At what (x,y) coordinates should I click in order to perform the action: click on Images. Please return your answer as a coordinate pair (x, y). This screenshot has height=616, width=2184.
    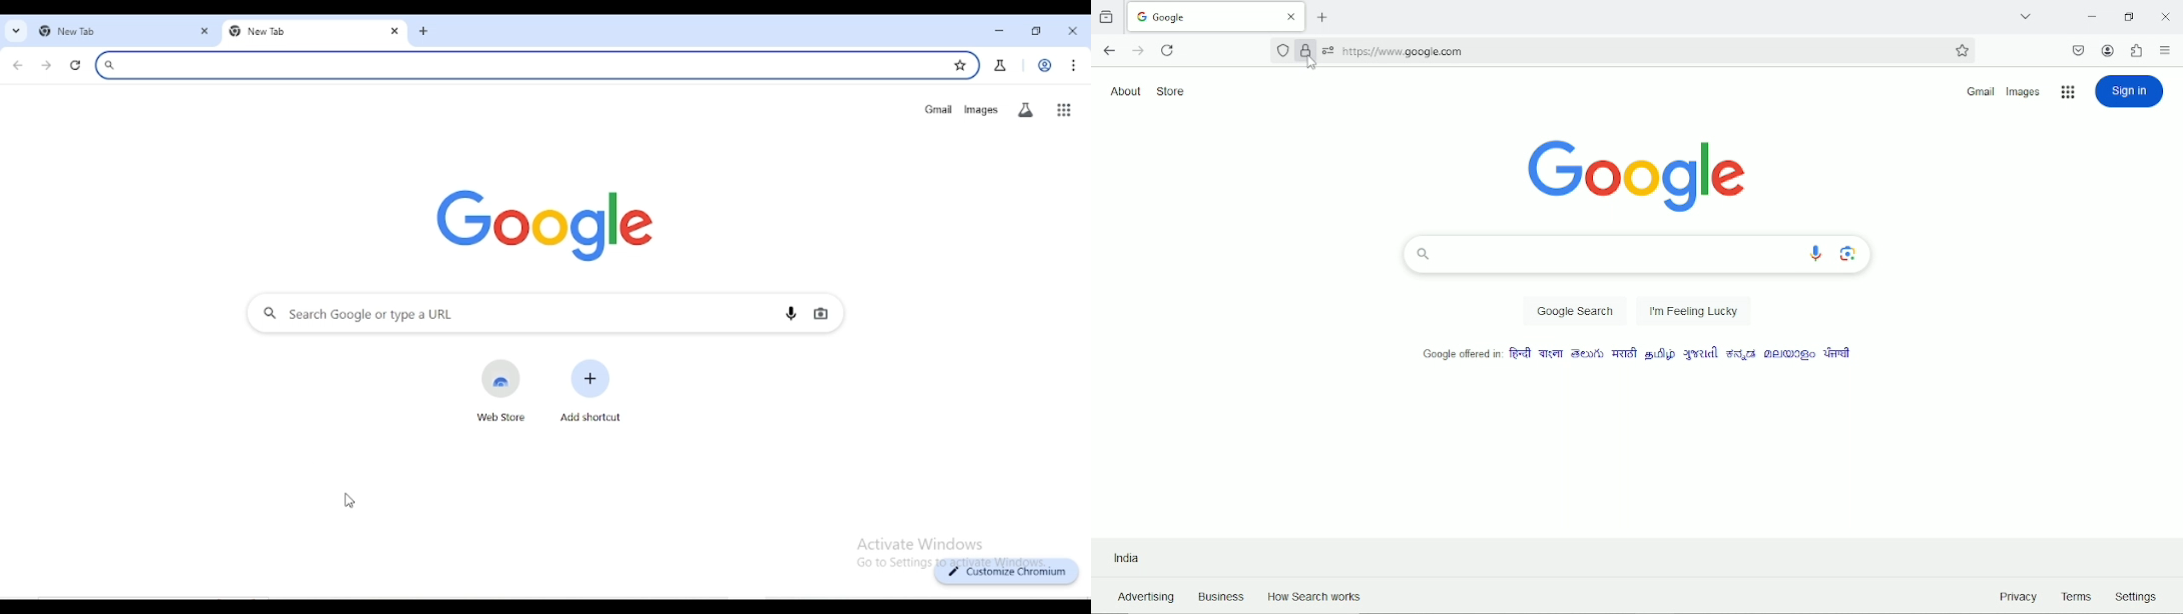
    Looking at the image, I should click on (2026, 92).